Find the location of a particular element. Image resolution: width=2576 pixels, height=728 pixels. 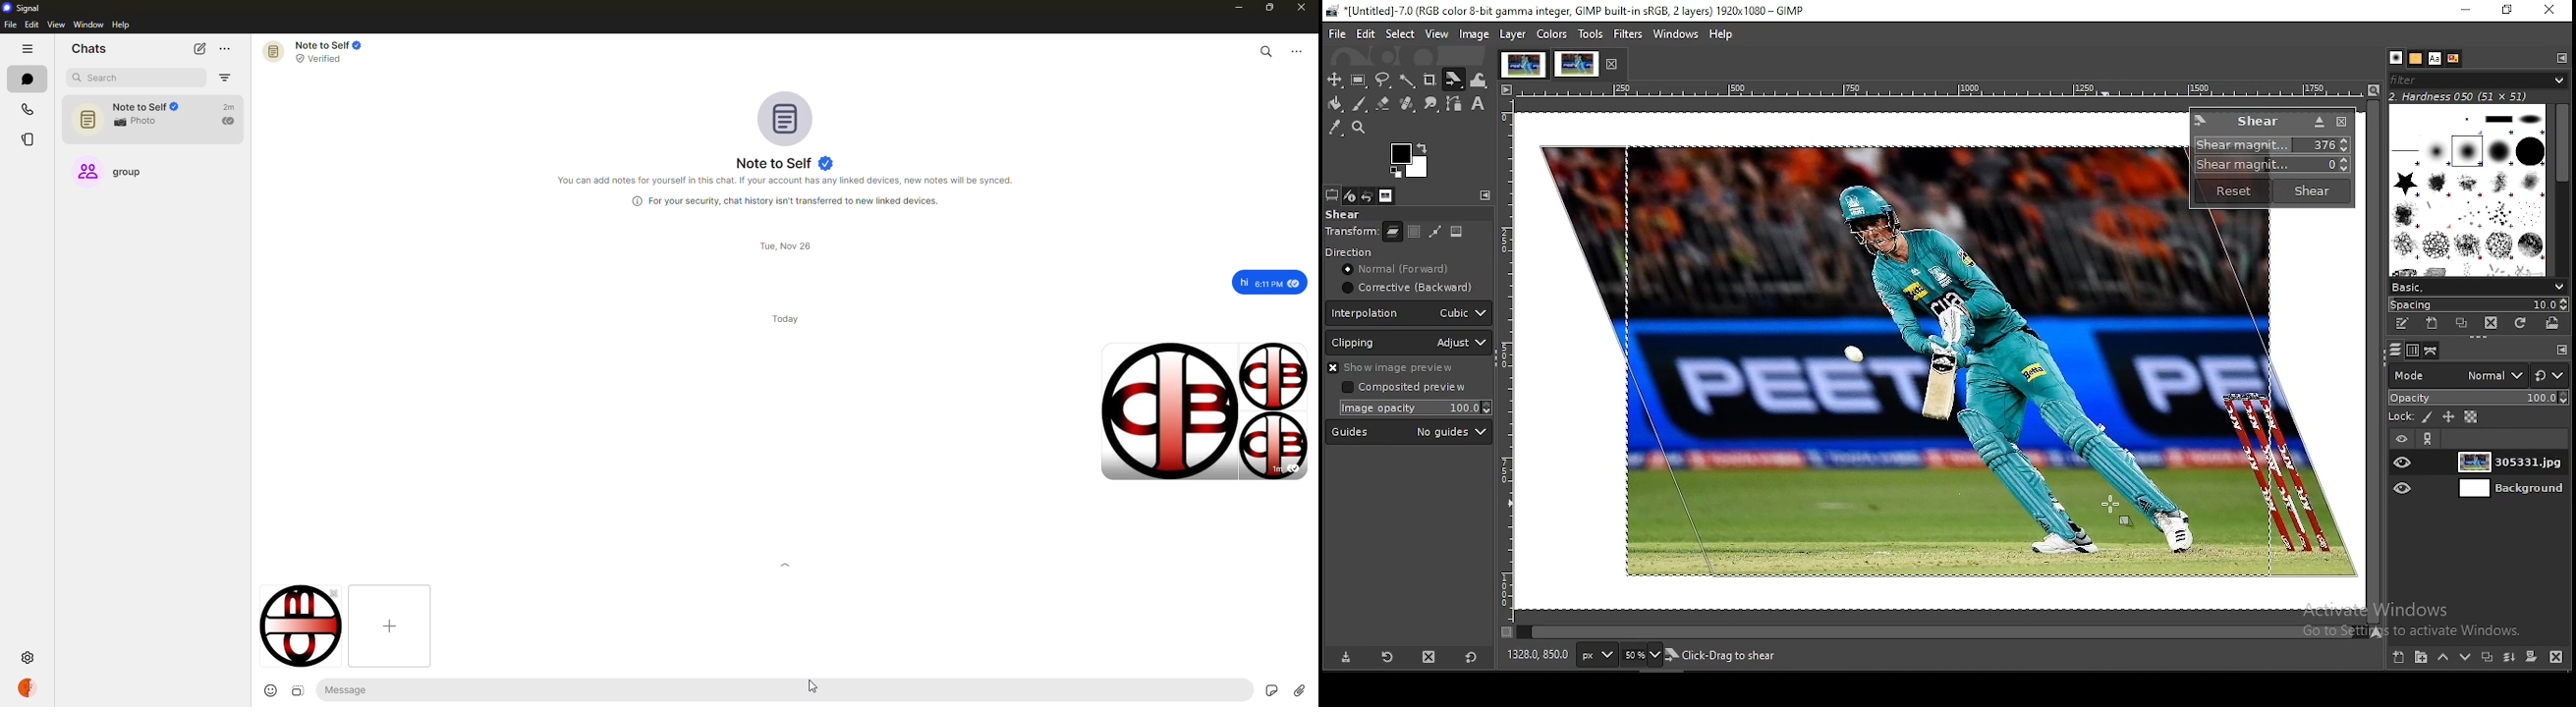

delete layer is located at coordinates (2557, 657).